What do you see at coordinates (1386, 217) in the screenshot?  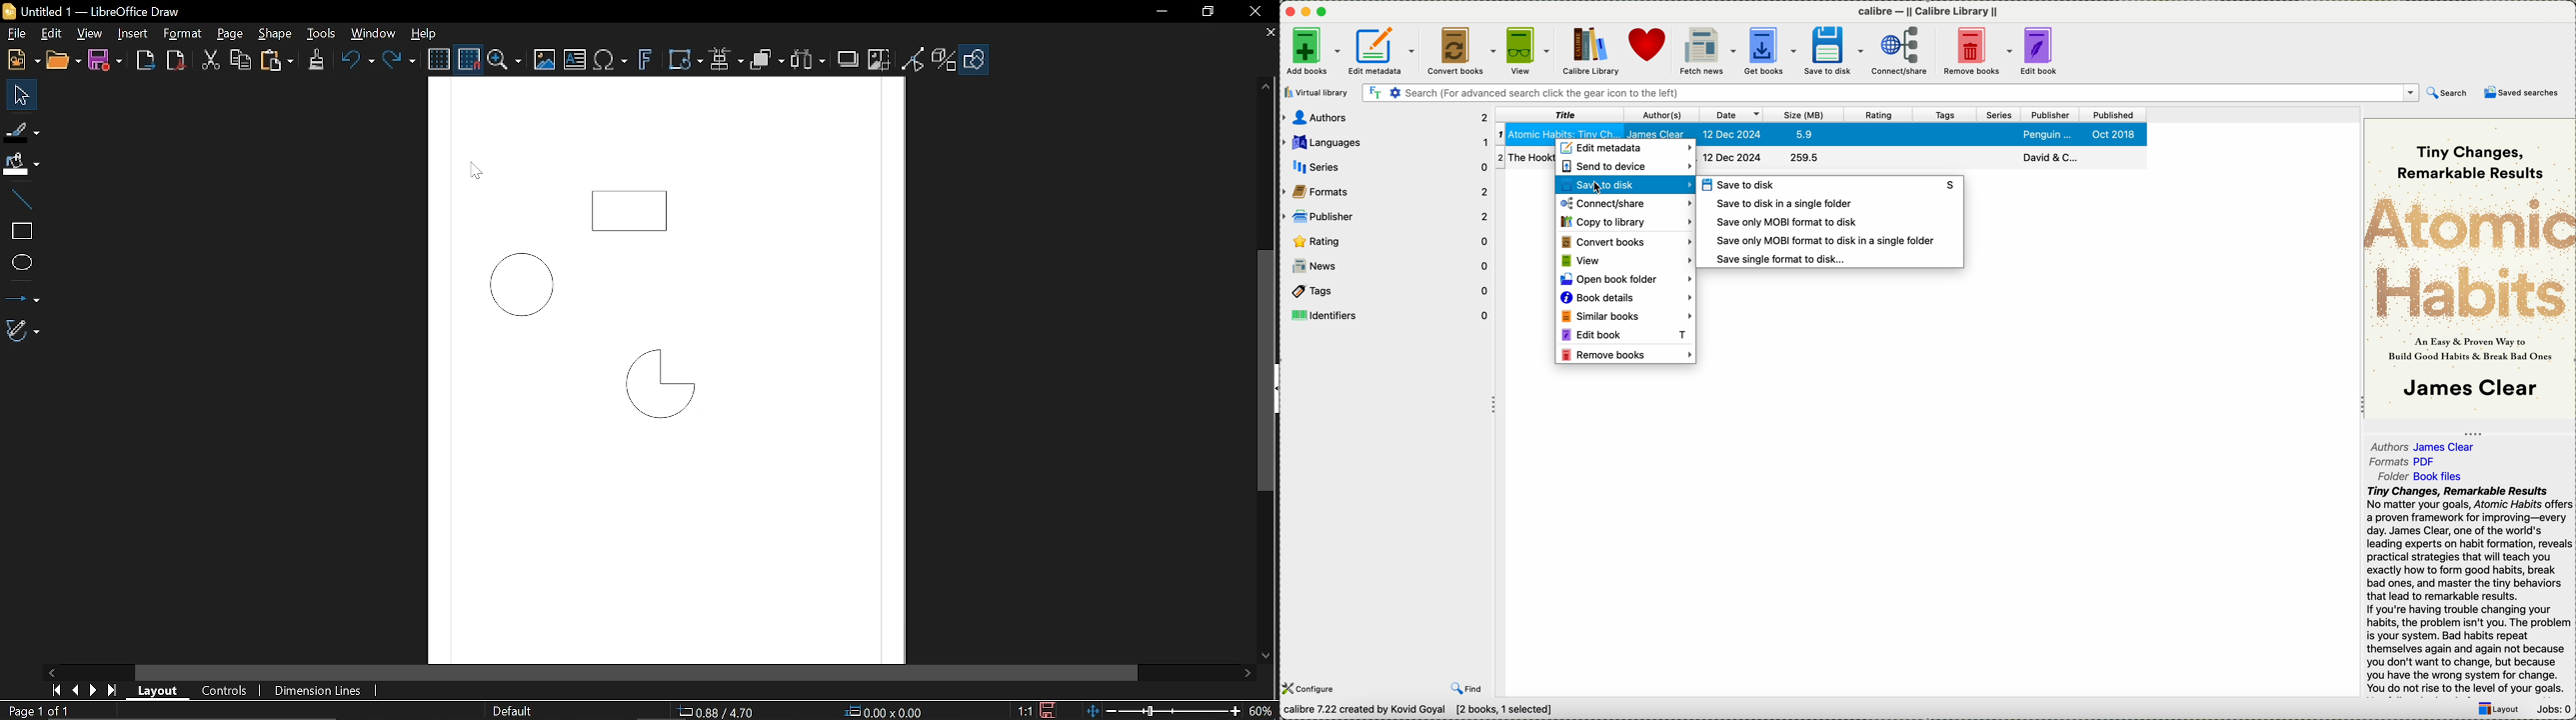 I see `publisher` at bounding box center [1386, 217].